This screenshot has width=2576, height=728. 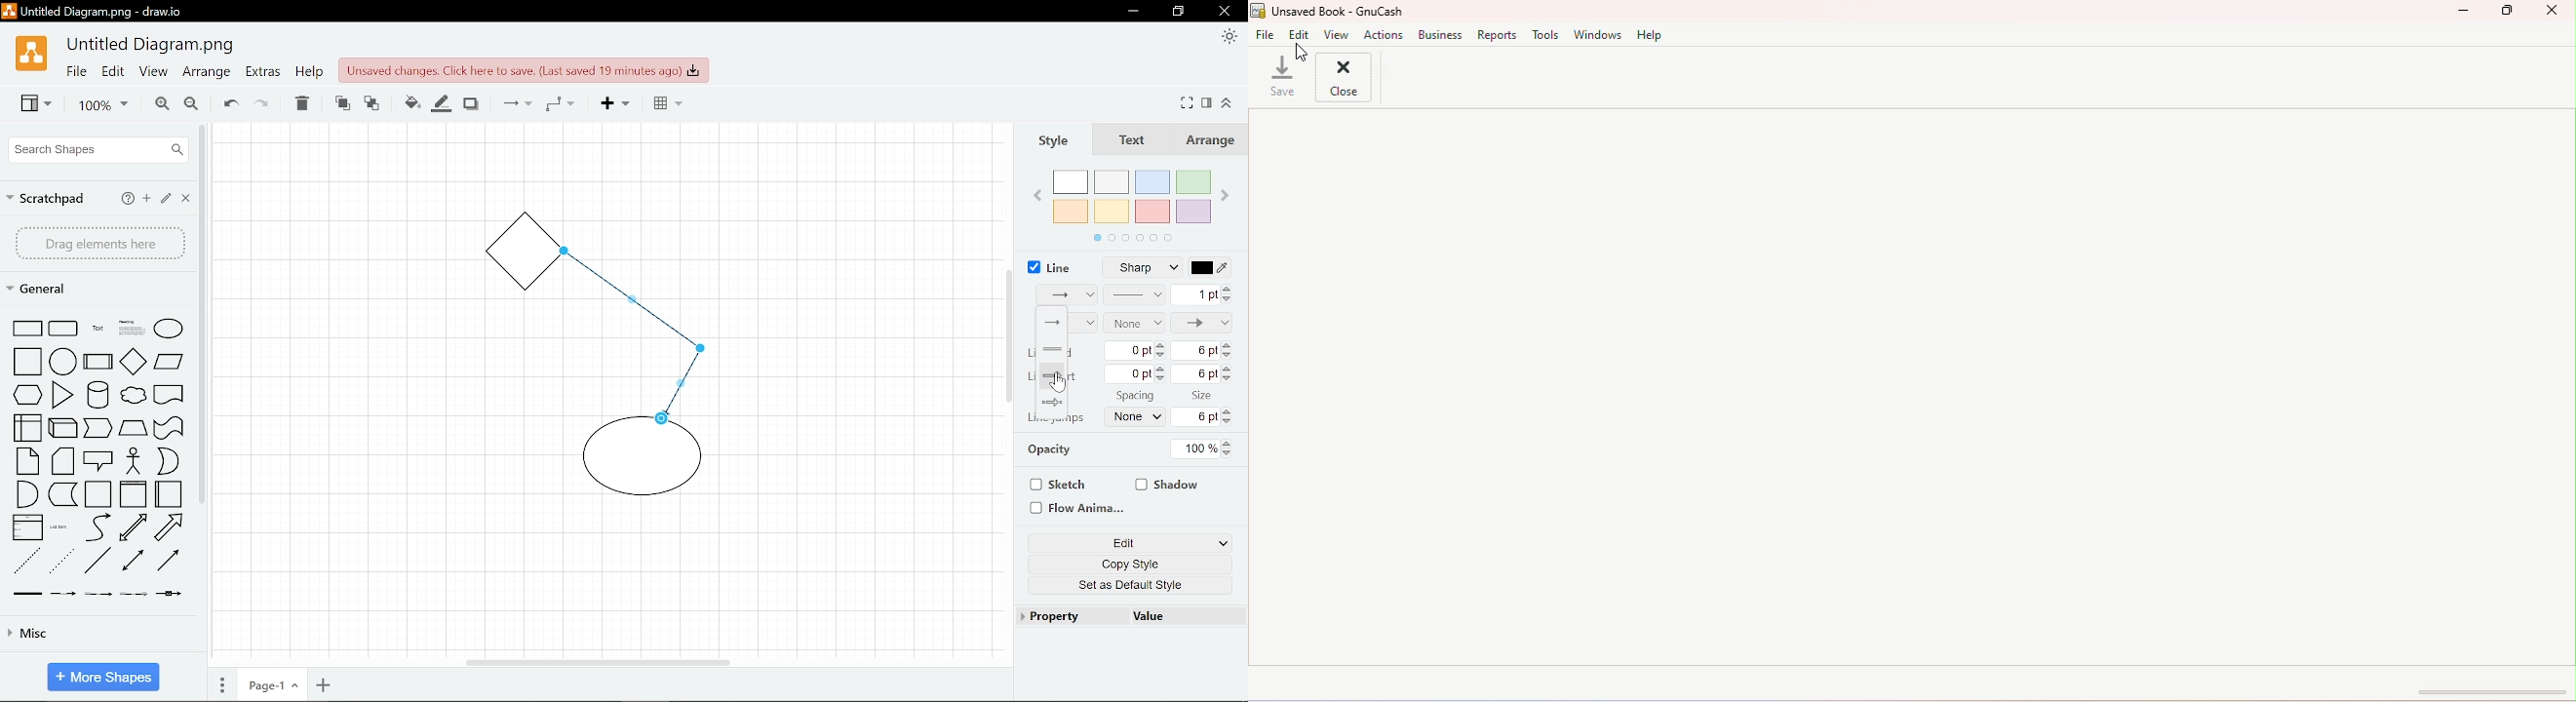 What do you see at coordinates (170, 397) in the screenshot?
I see `shape` at bounding box center [170, 397].